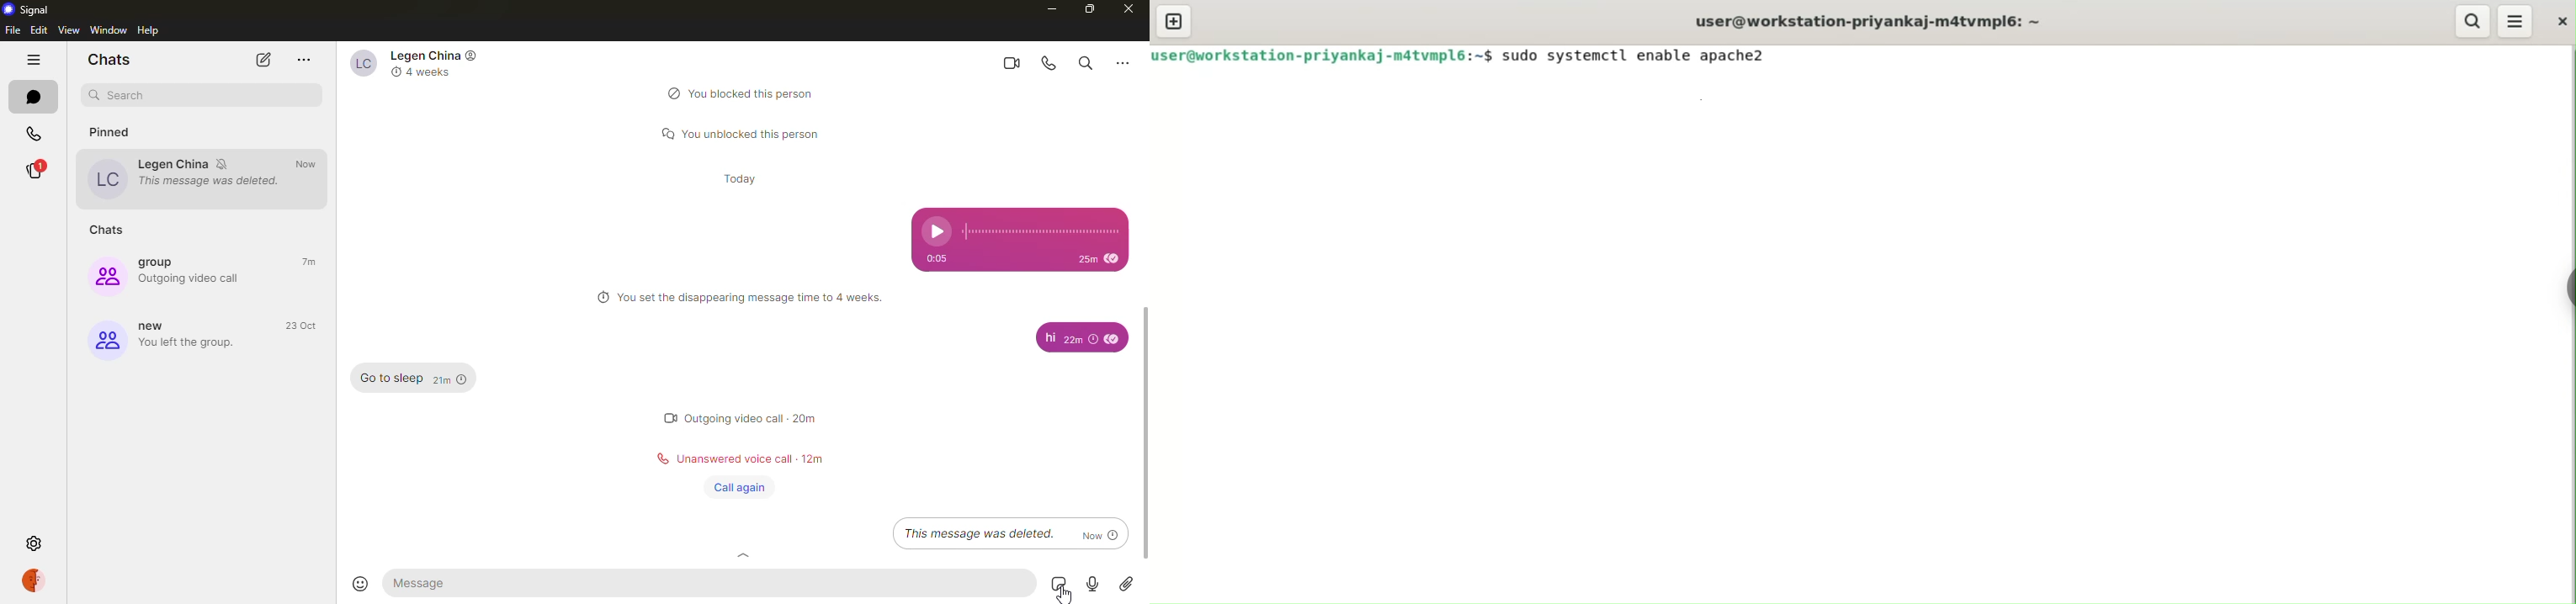  Describe the element at coordinates (751, 460) in the screenshot. I see `Unanswered voice call 12m` at that location.